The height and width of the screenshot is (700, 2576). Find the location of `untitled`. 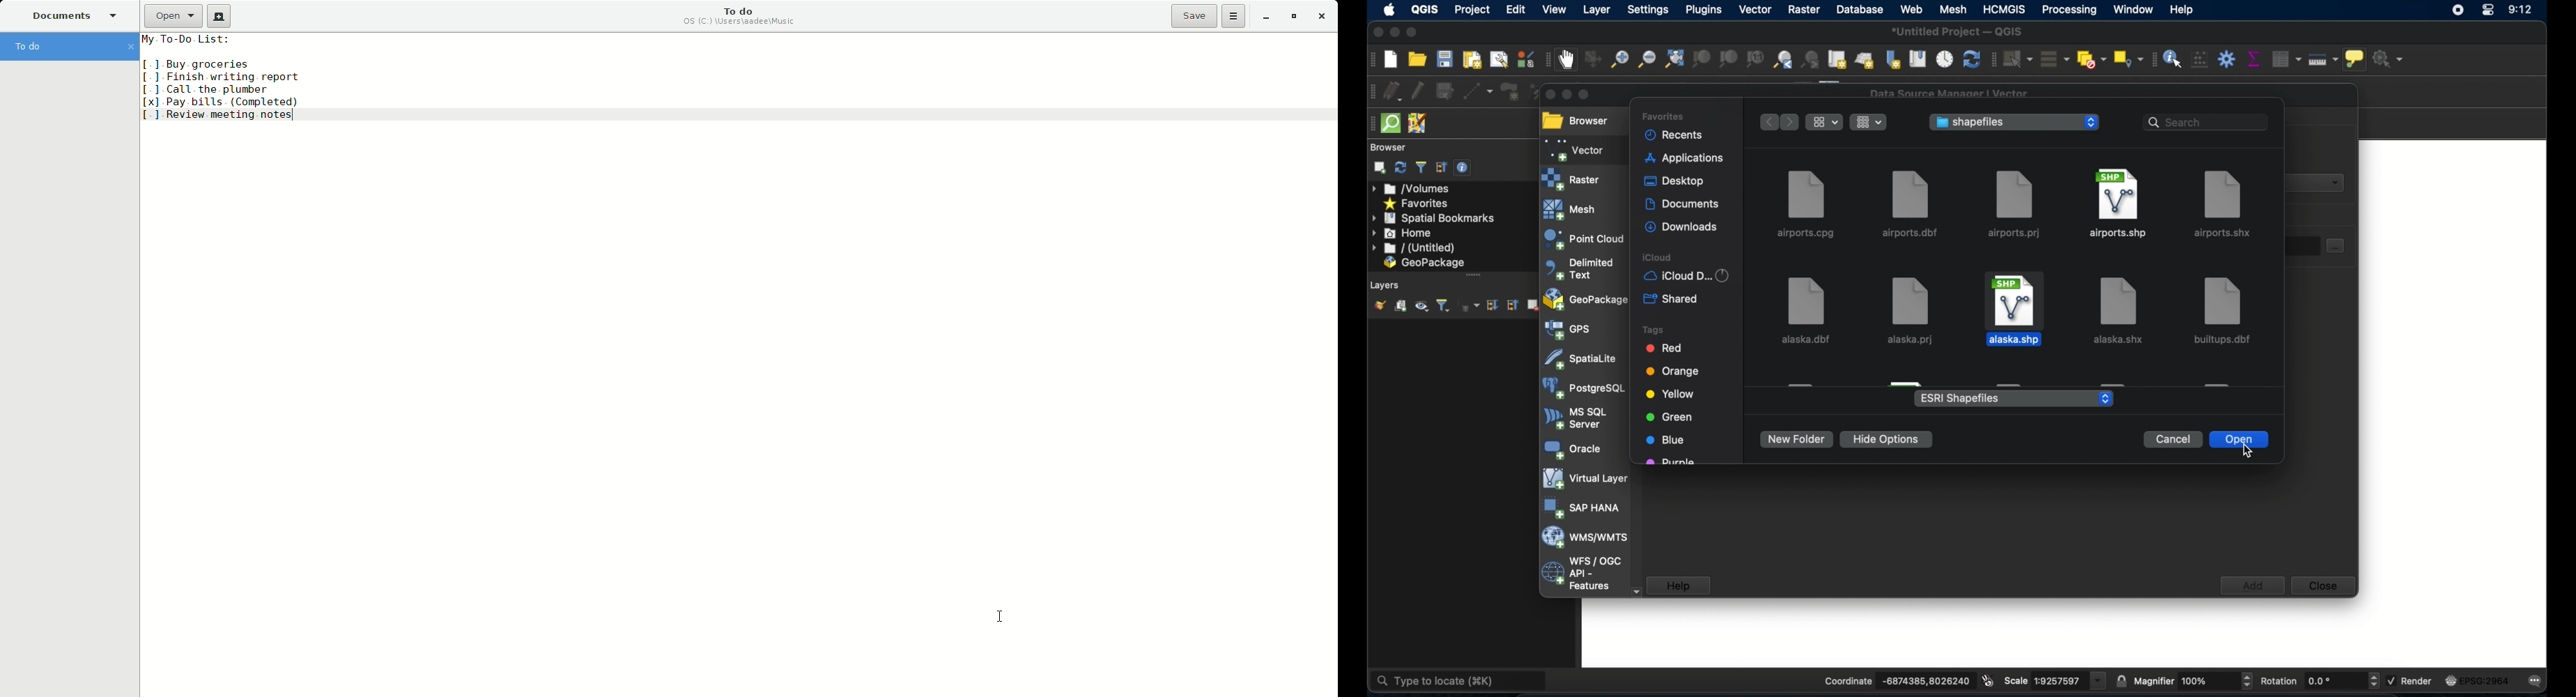

untitled is located at coordinates (1414, 248).